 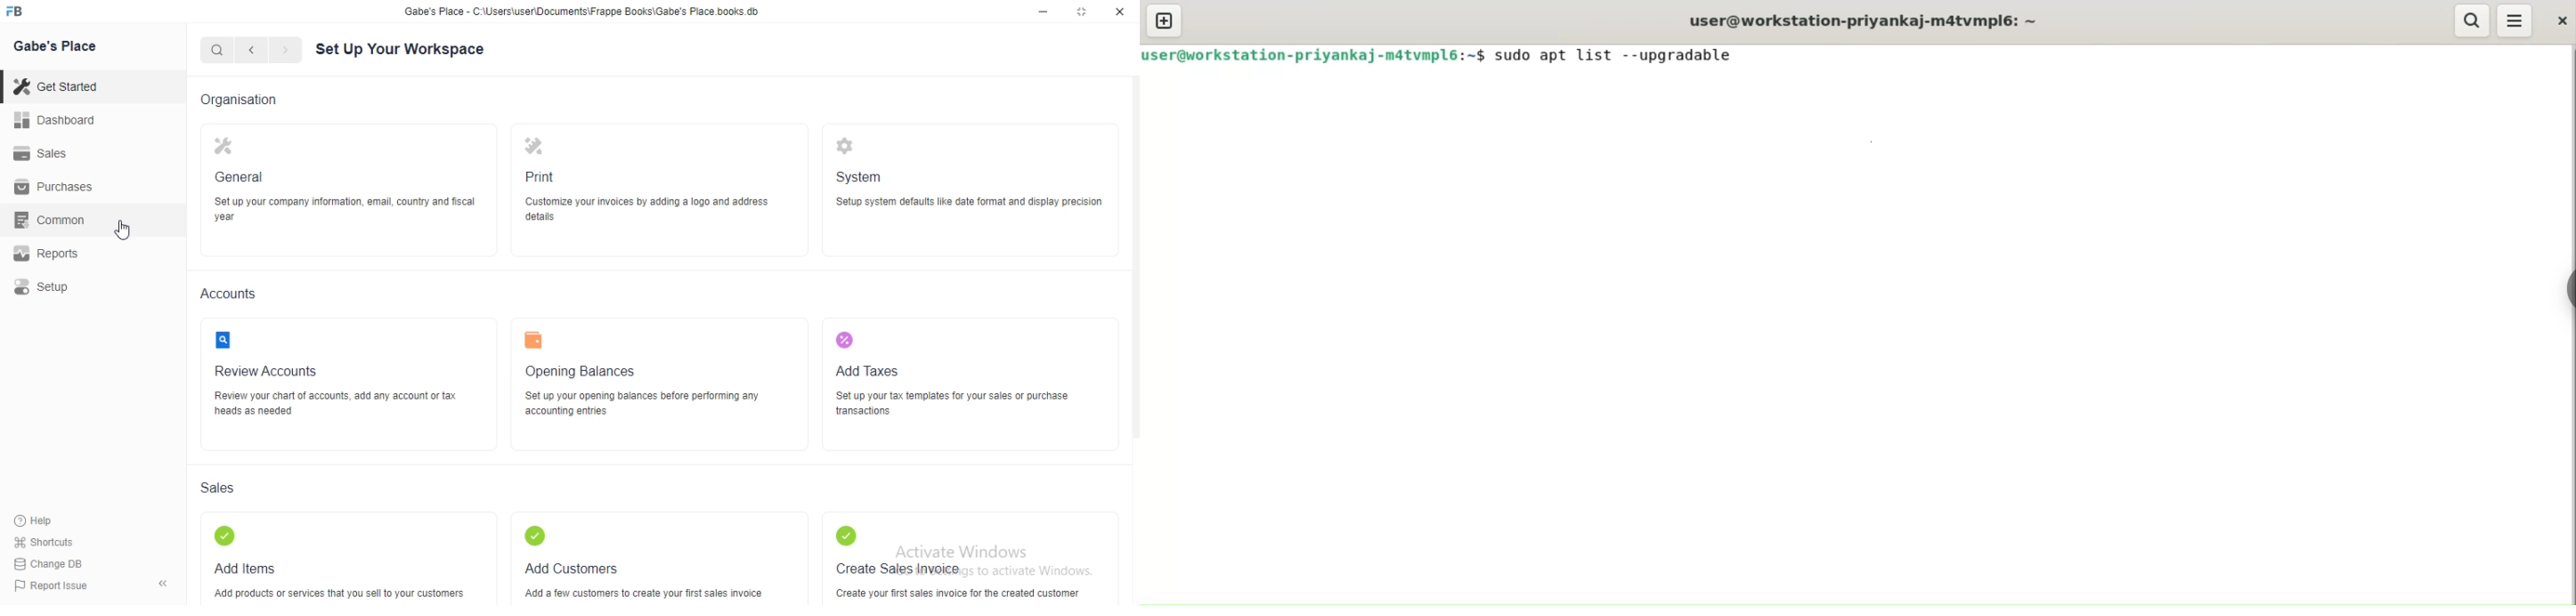 What do you see at coordinates (1869, 21) in the screenshot?
I see `user@workstation-priyankaj-m4tvmpl6:-` at bounding box center [1869, 21].